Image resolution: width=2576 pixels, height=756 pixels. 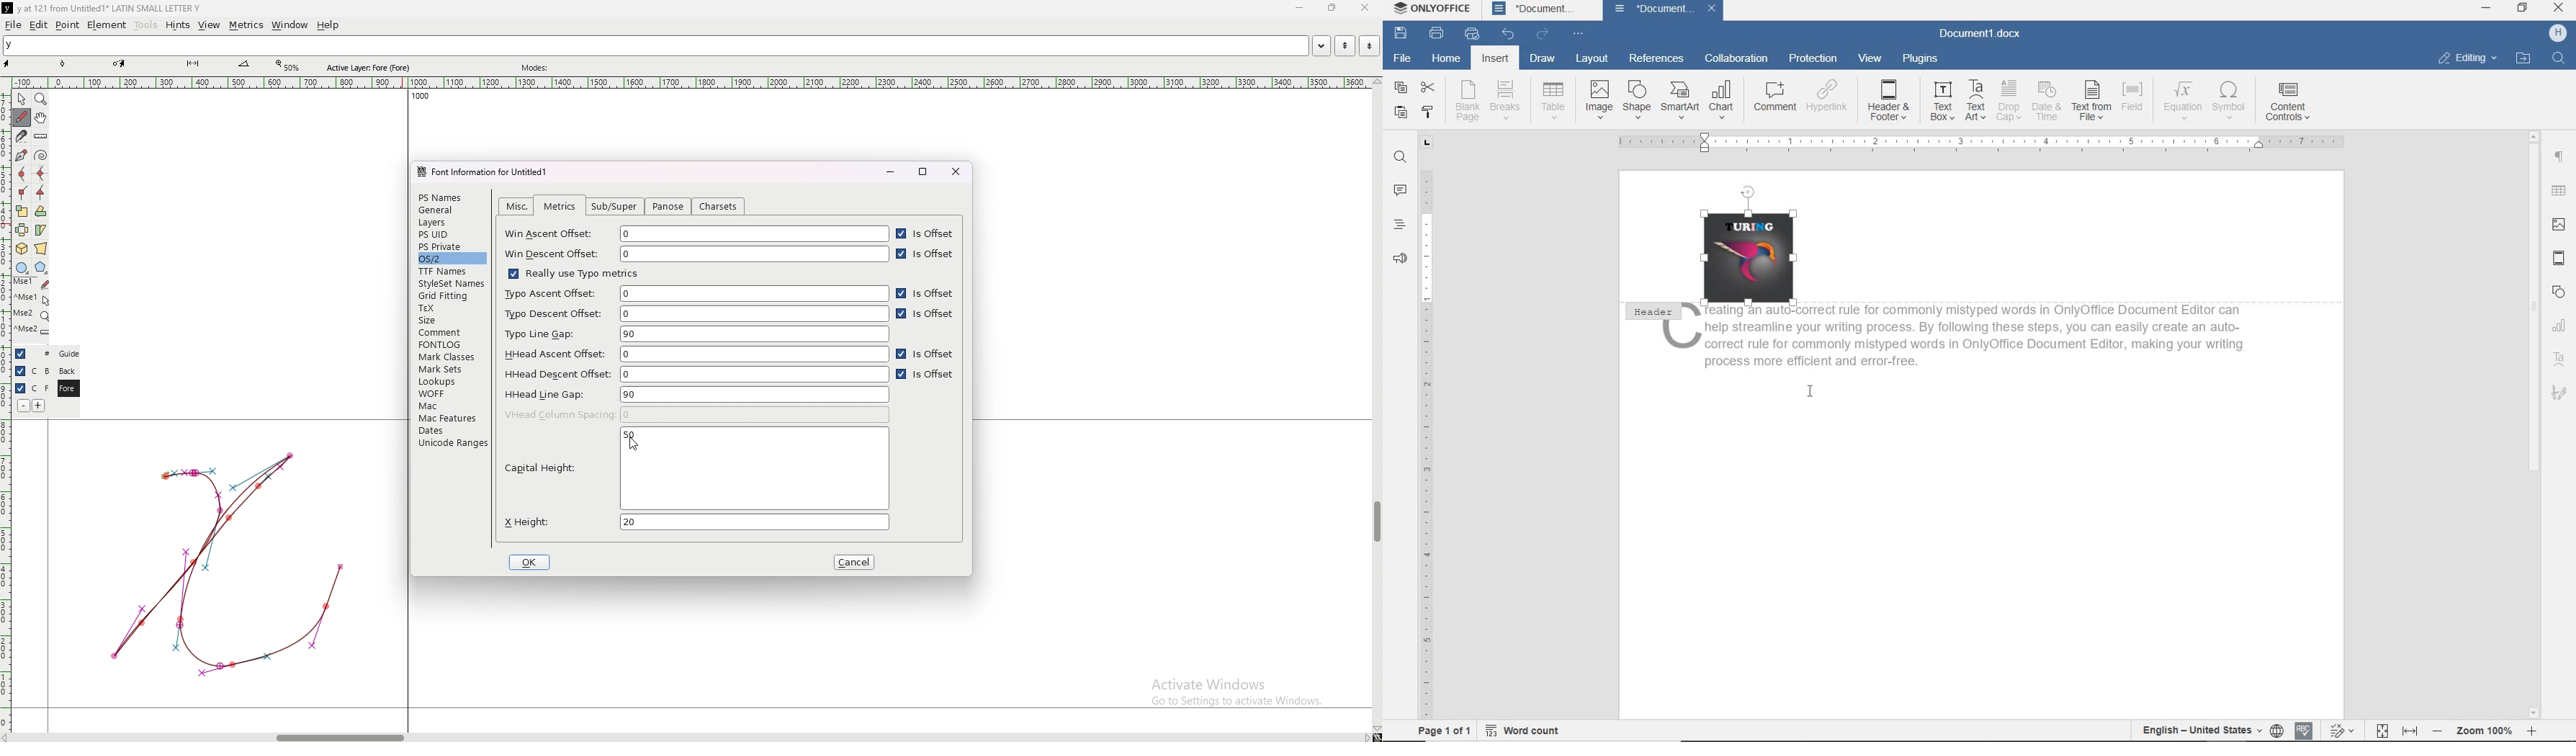 What do you see at coordinates (1376, 522) in the screenshot?
I see `scroll bar vertical` at bounding box center [1376, 522].